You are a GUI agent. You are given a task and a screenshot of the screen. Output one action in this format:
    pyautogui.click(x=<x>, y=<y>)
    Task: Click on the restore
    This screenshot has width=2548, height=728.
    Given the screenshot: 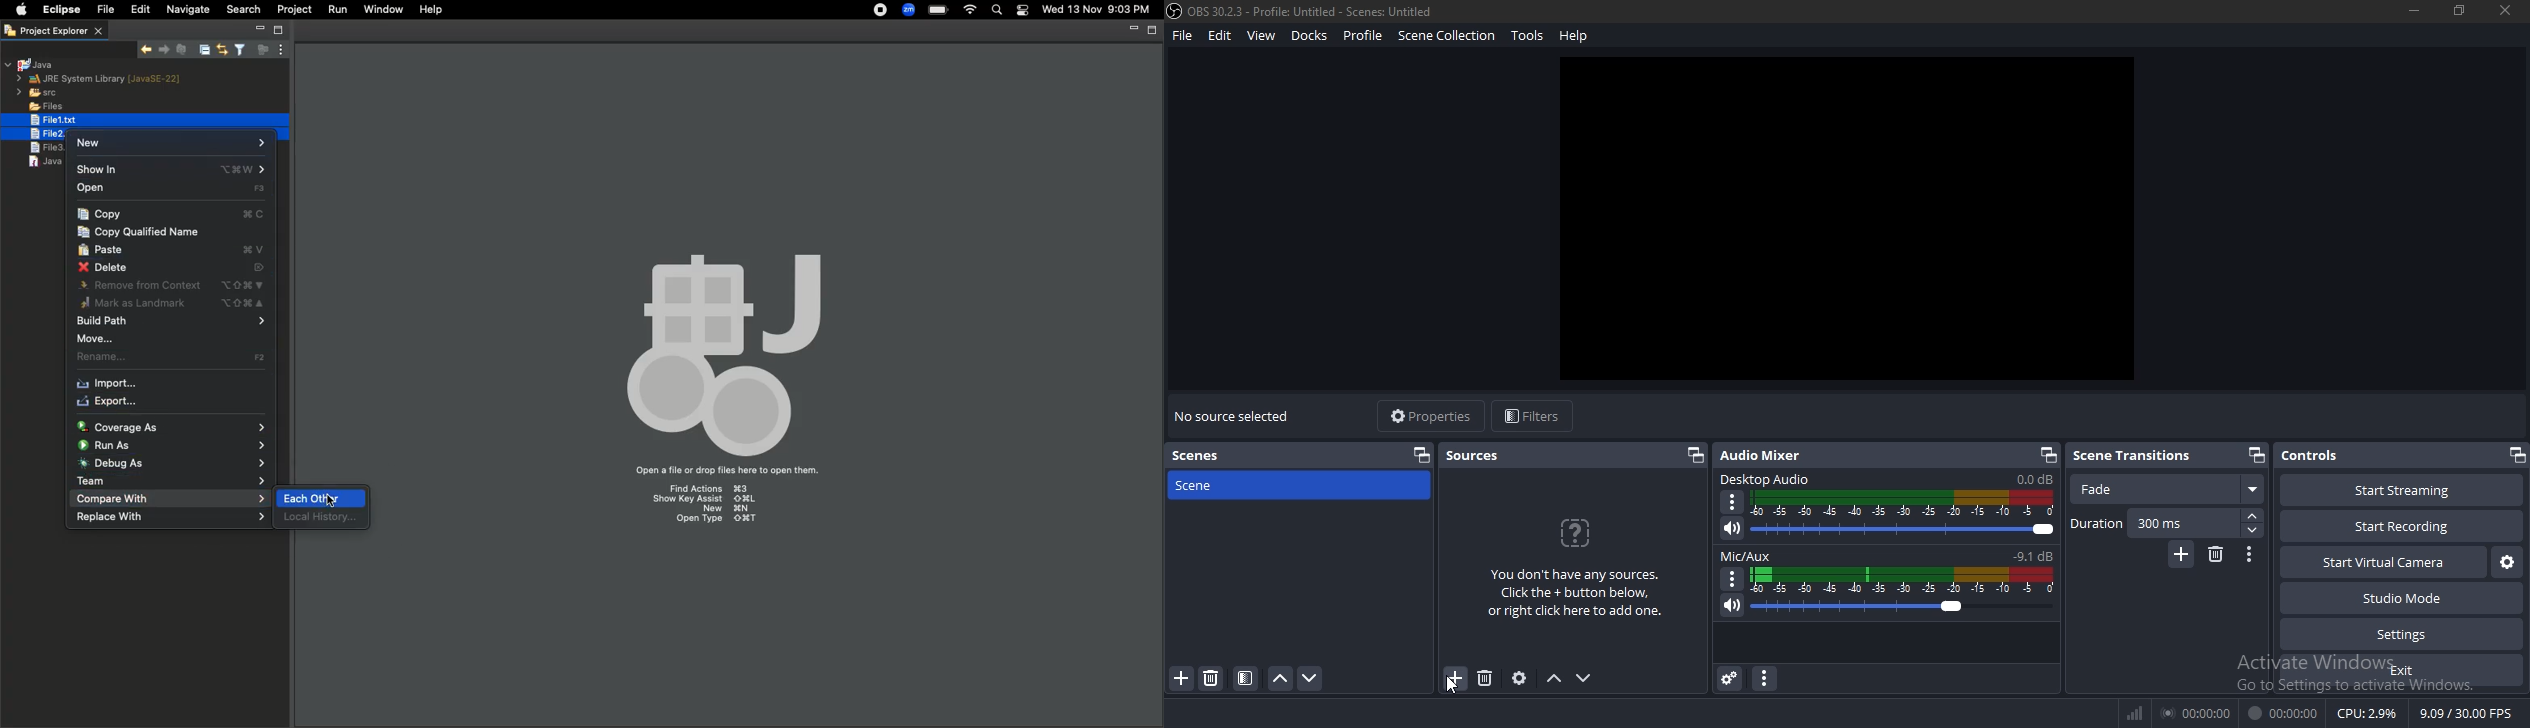 What is the action you would take?
    pyautogui.click(x=2259, y=456)
    